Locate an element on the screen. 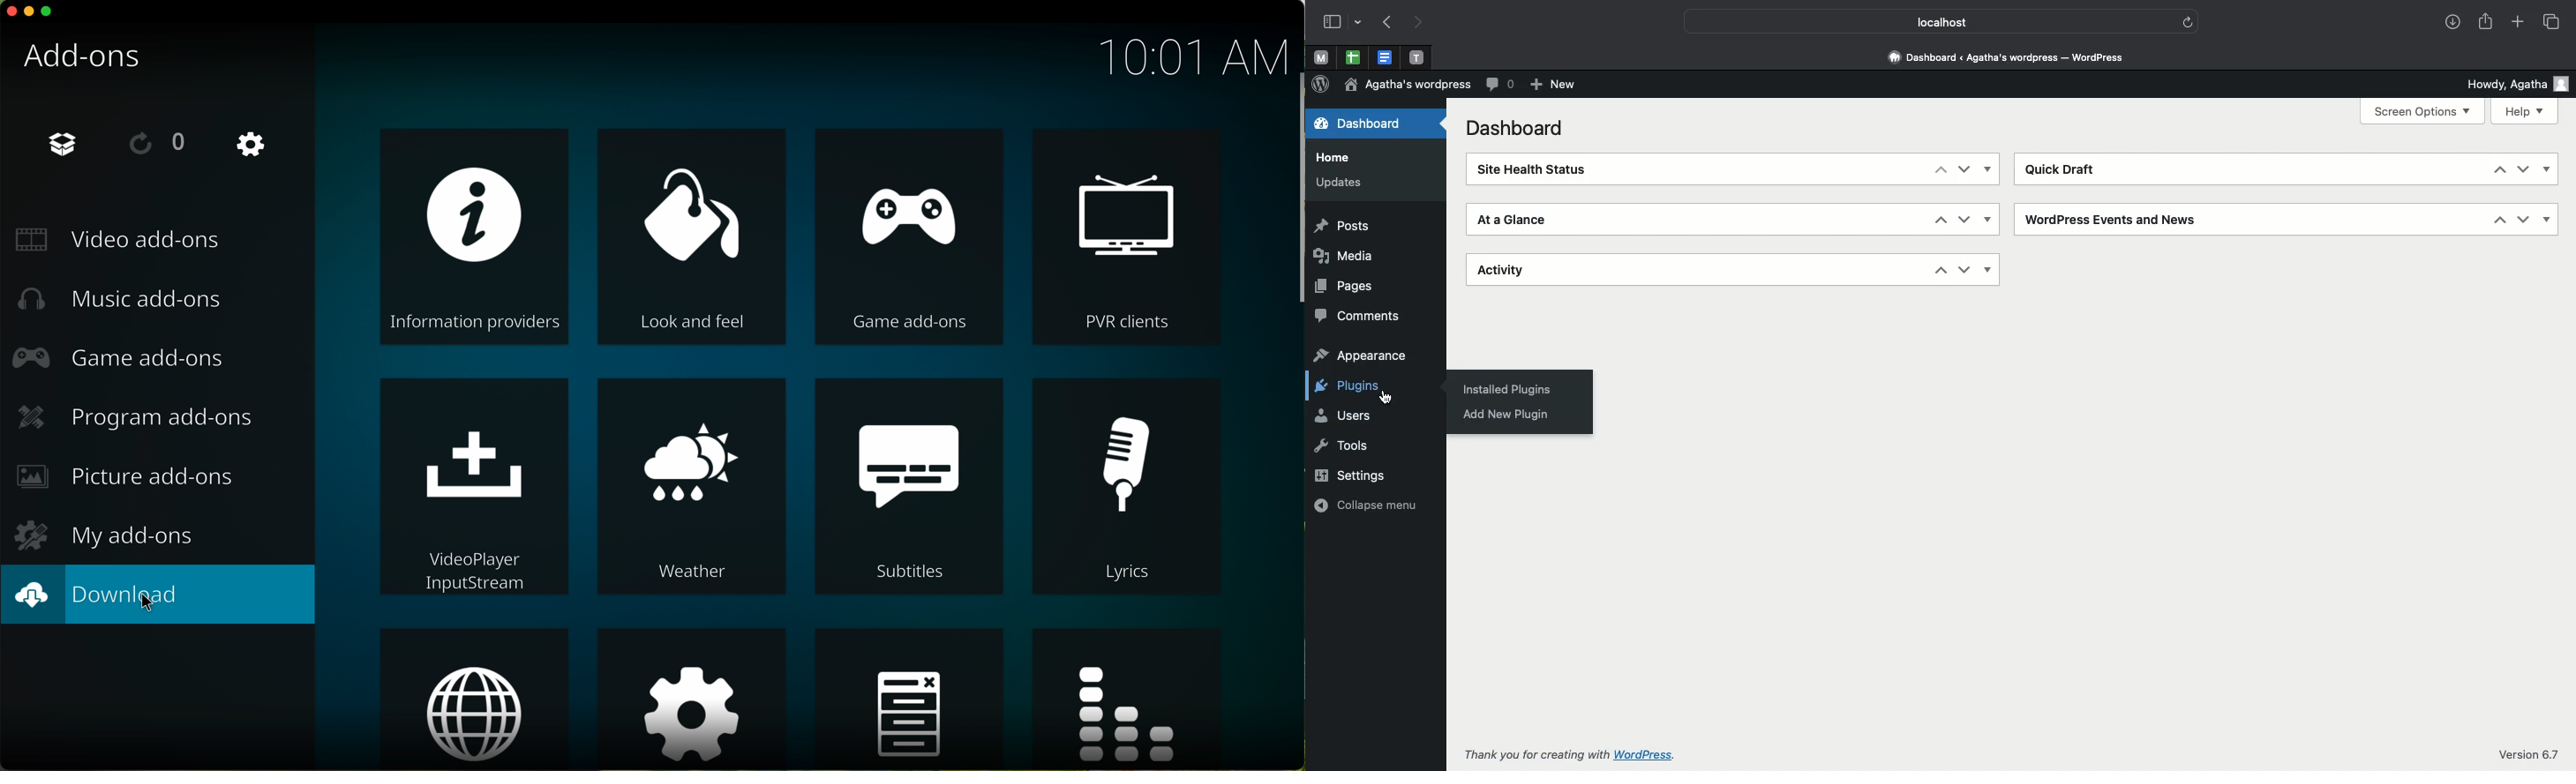 This screenshot has width=2576, height=784. Collapse menu is located at coordinates (1363, 508).